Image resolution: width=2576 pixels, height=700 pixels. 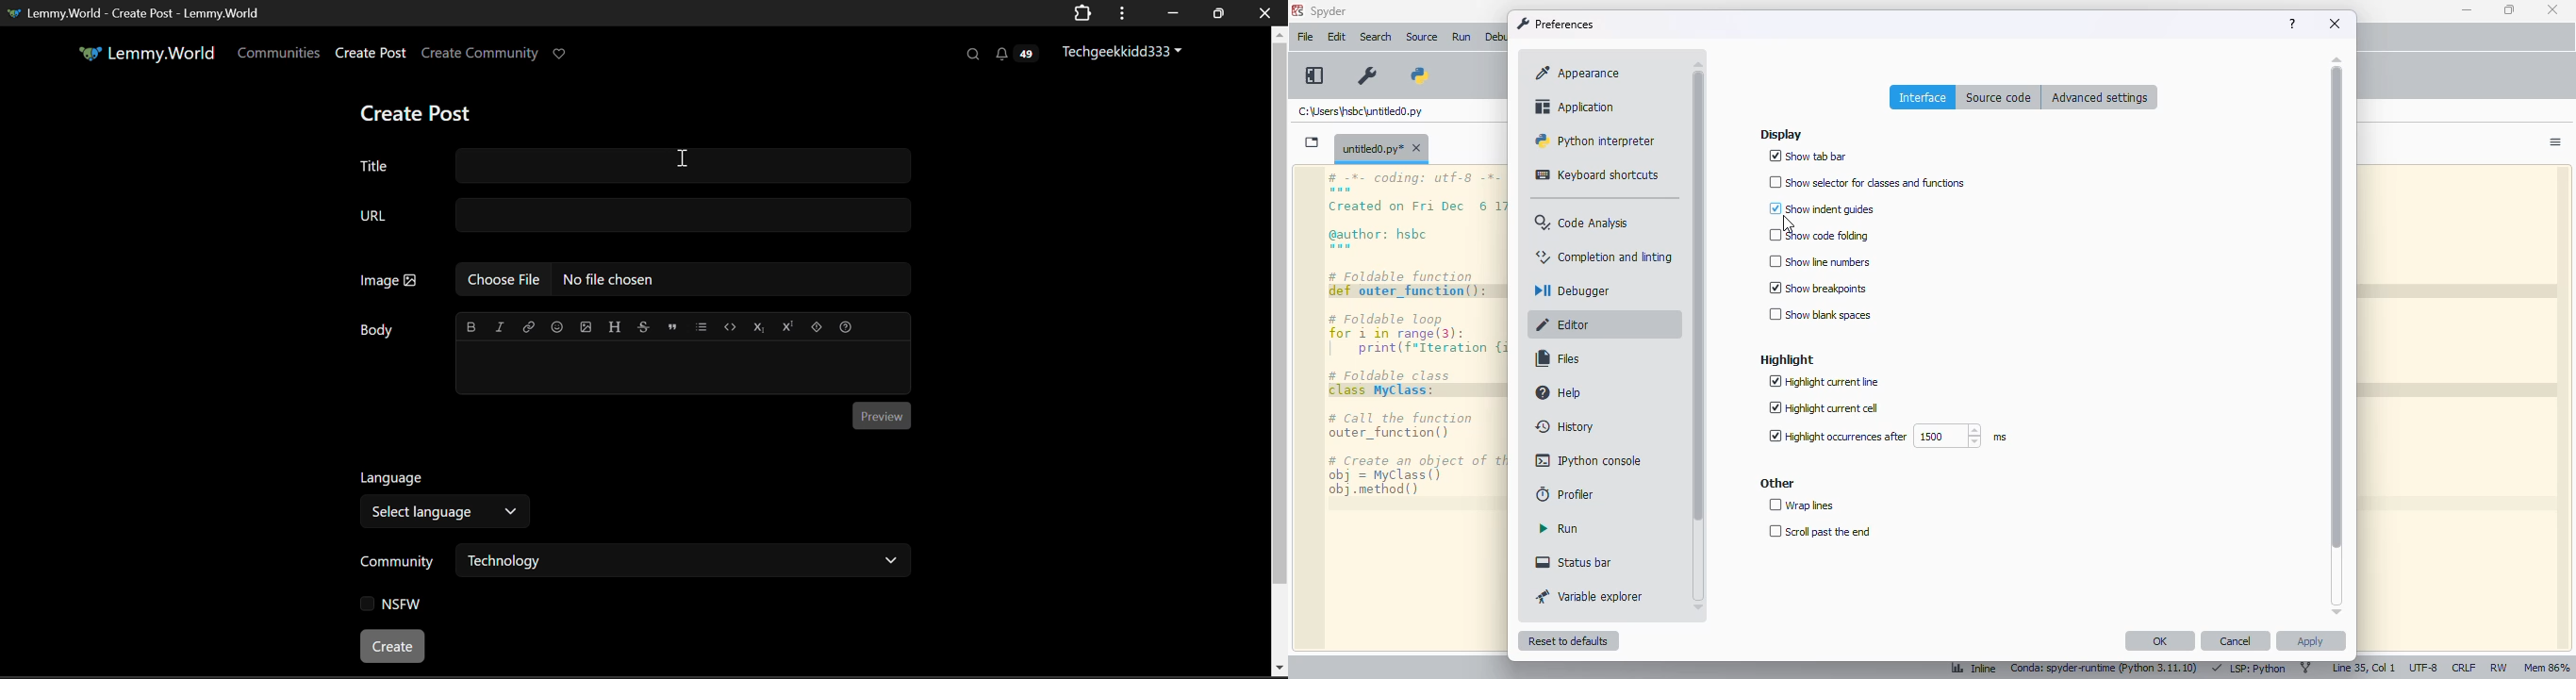 I want to click on OK, so click(x=2161, y=640).